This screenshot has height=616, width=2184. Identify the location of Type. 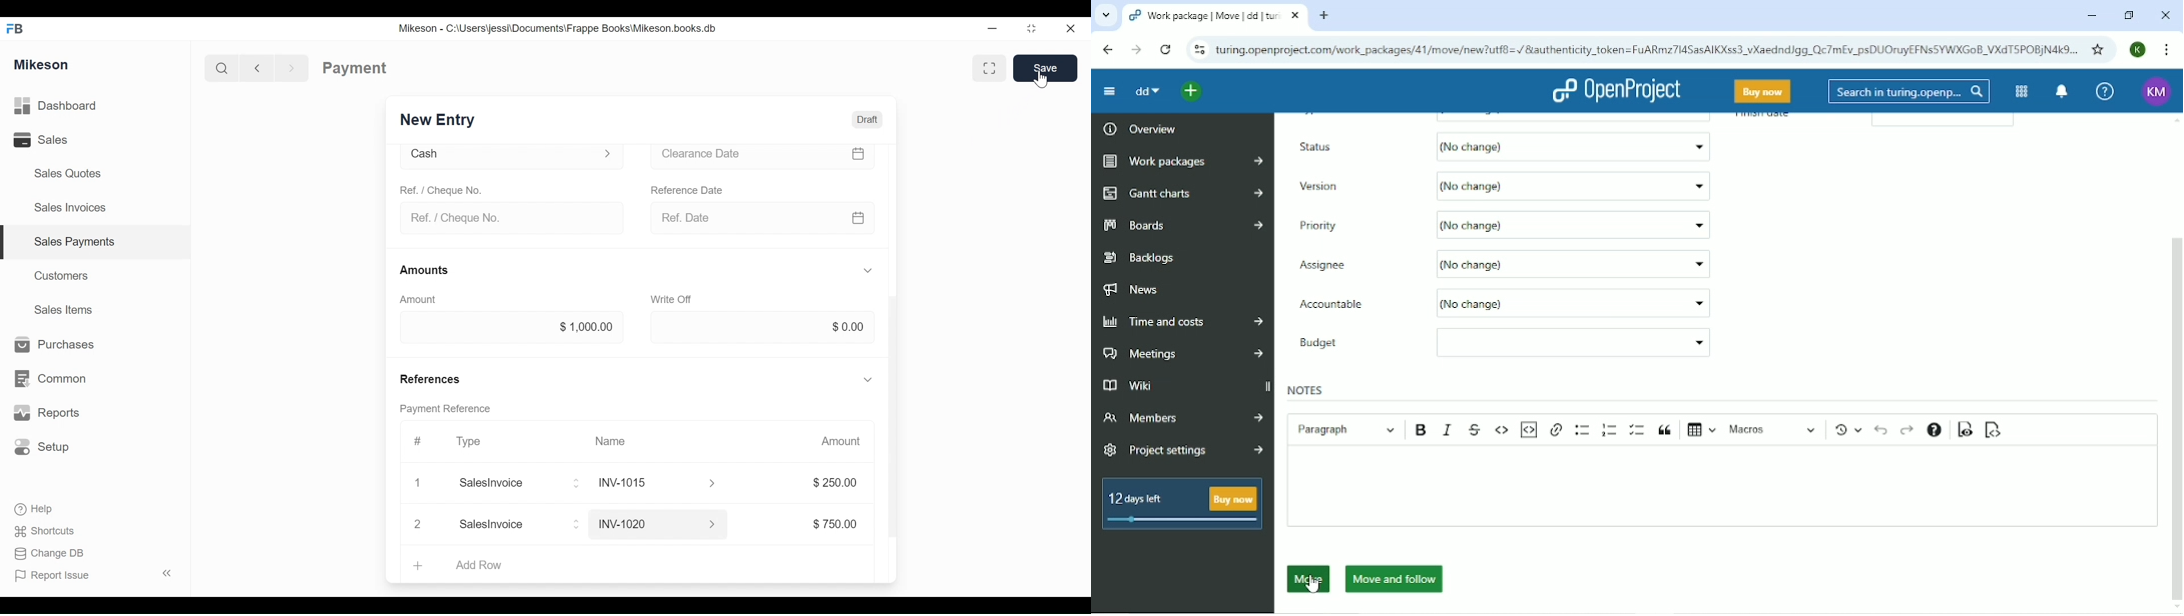
(469, 441).